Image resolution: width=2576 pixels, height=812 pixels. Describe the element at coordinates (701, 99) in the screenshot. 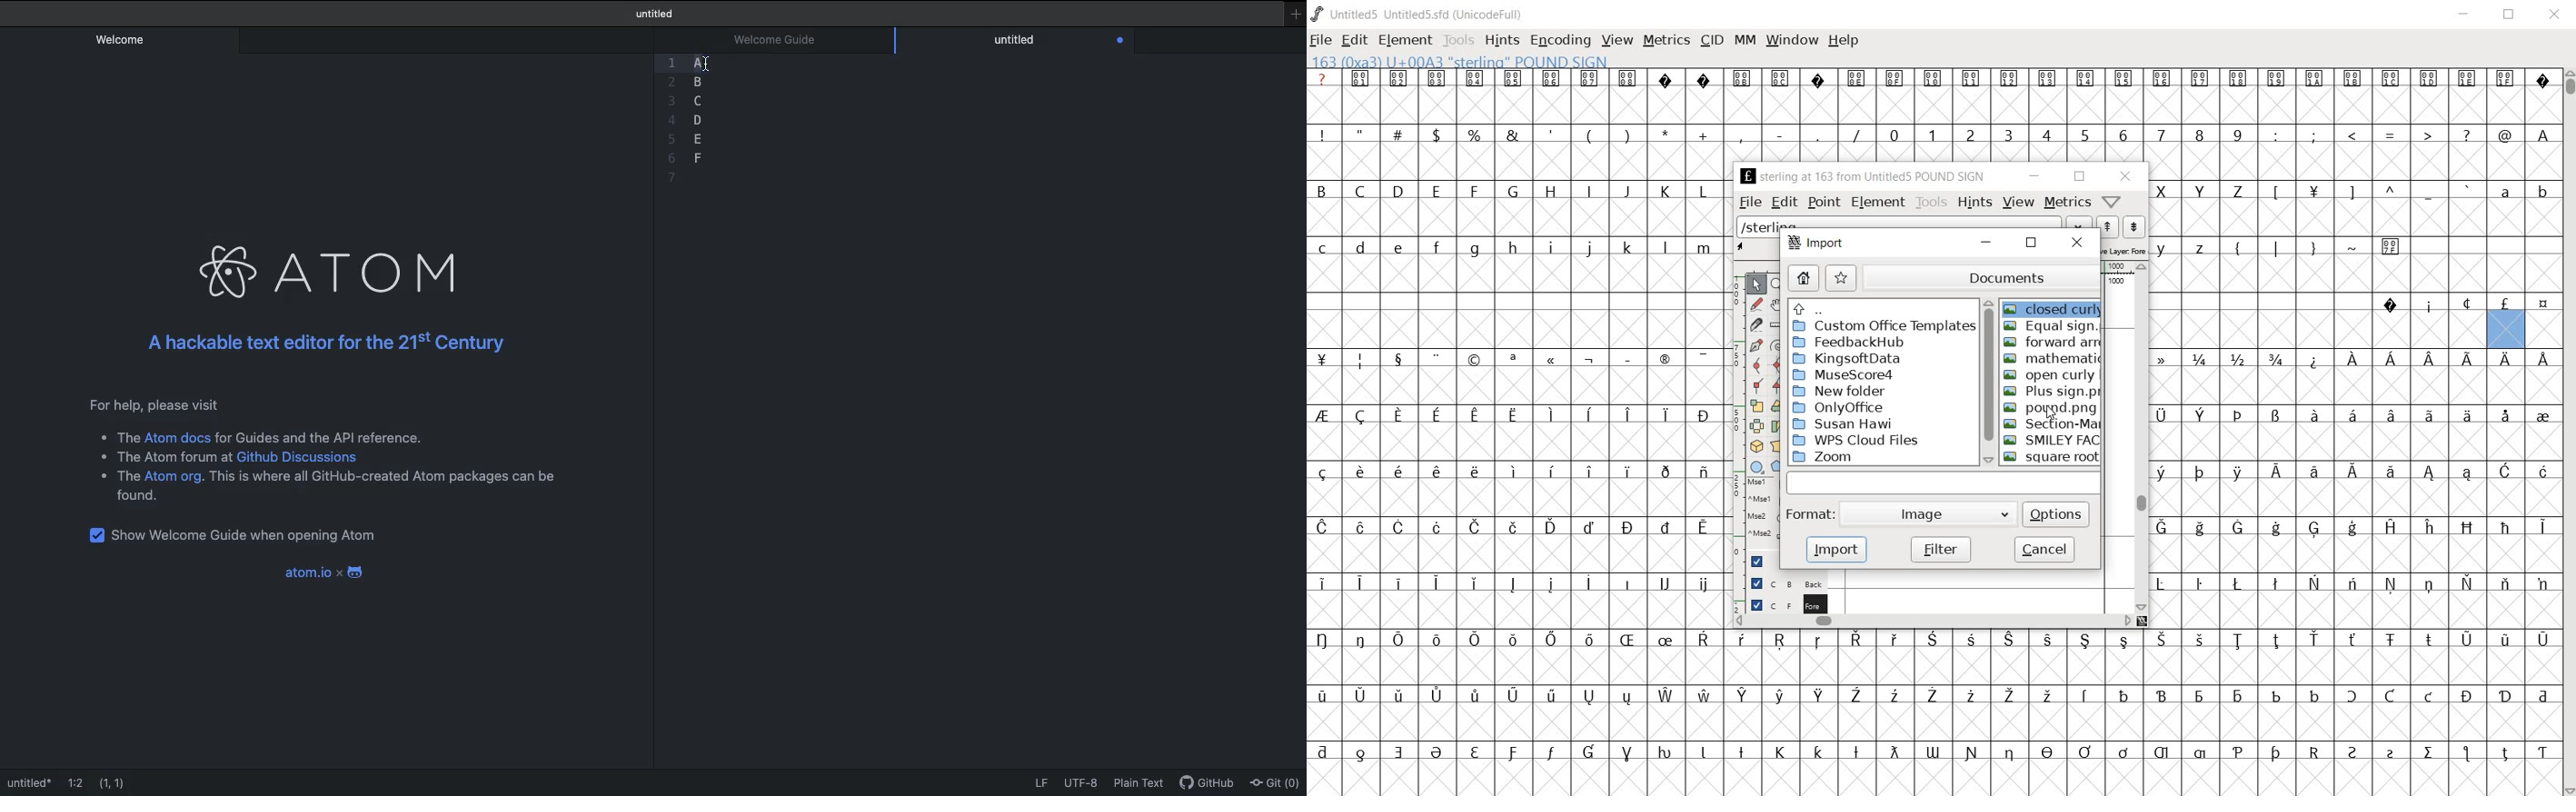

I see `c` at that location.